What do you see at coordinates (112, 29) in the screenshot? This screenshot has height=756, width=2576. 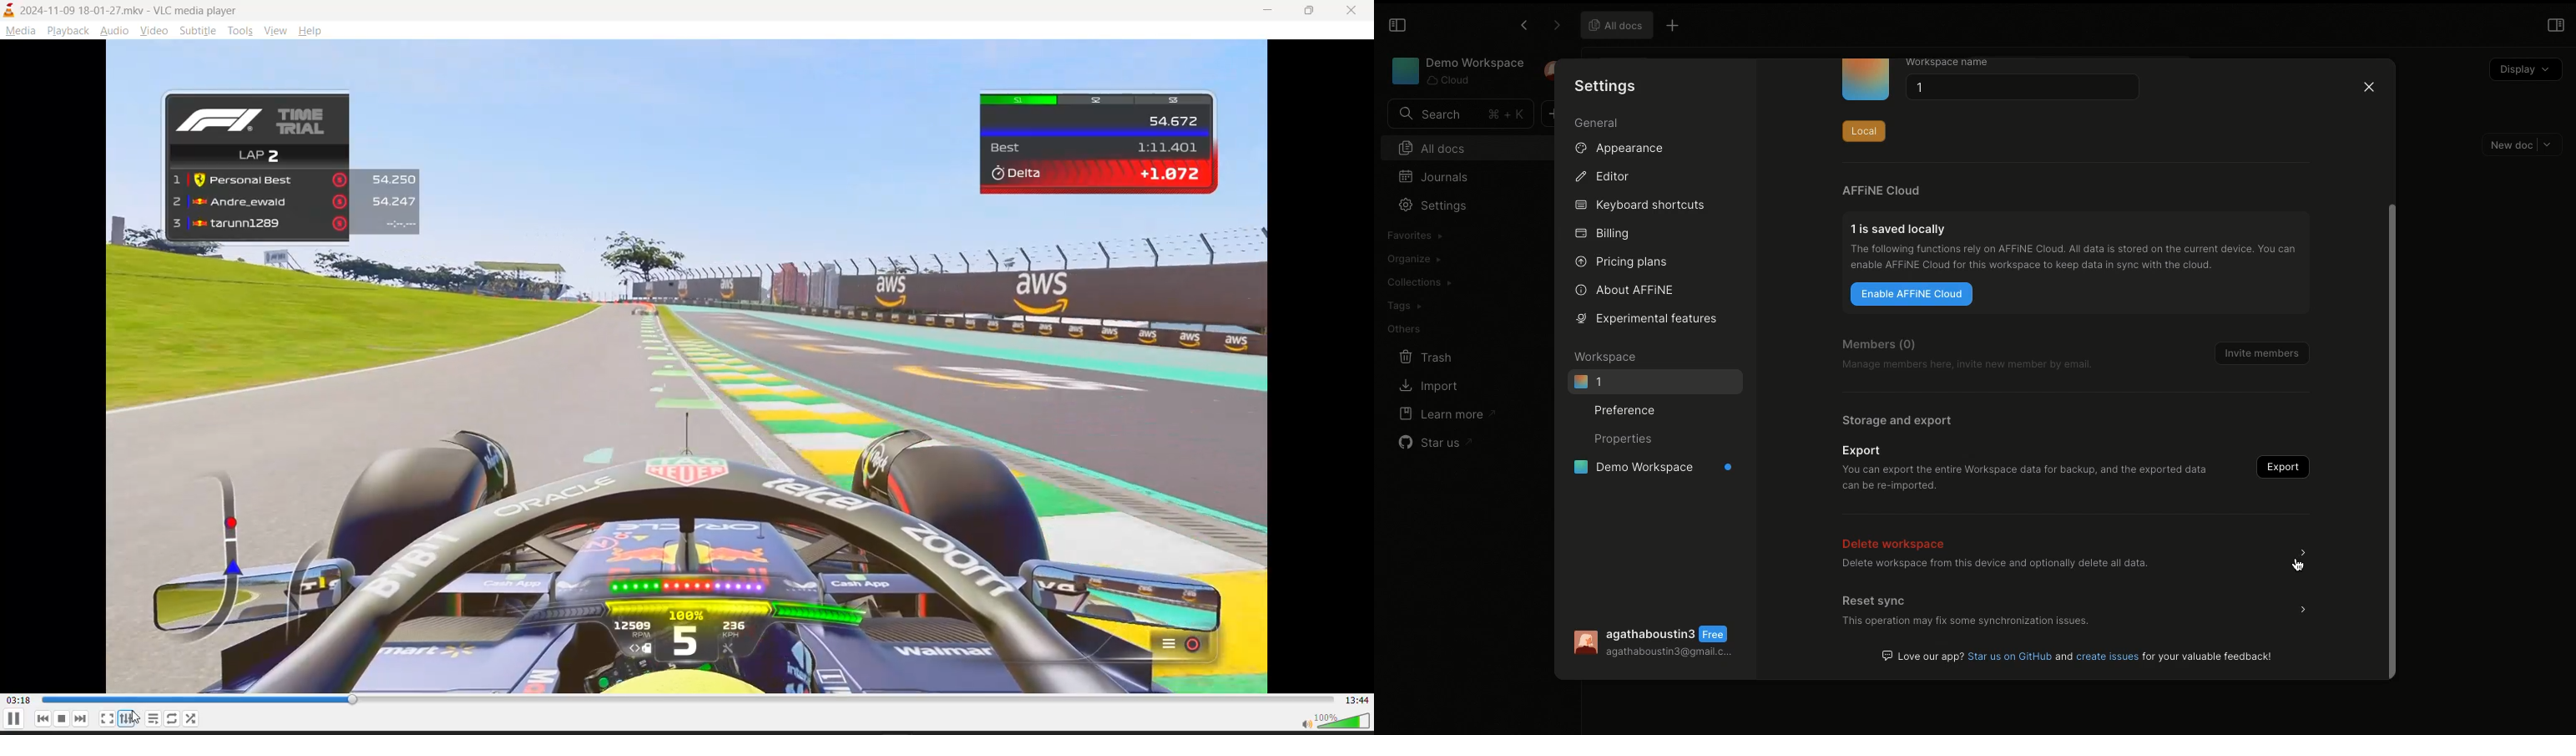 I see `audio` at bounding box center [112, 29].